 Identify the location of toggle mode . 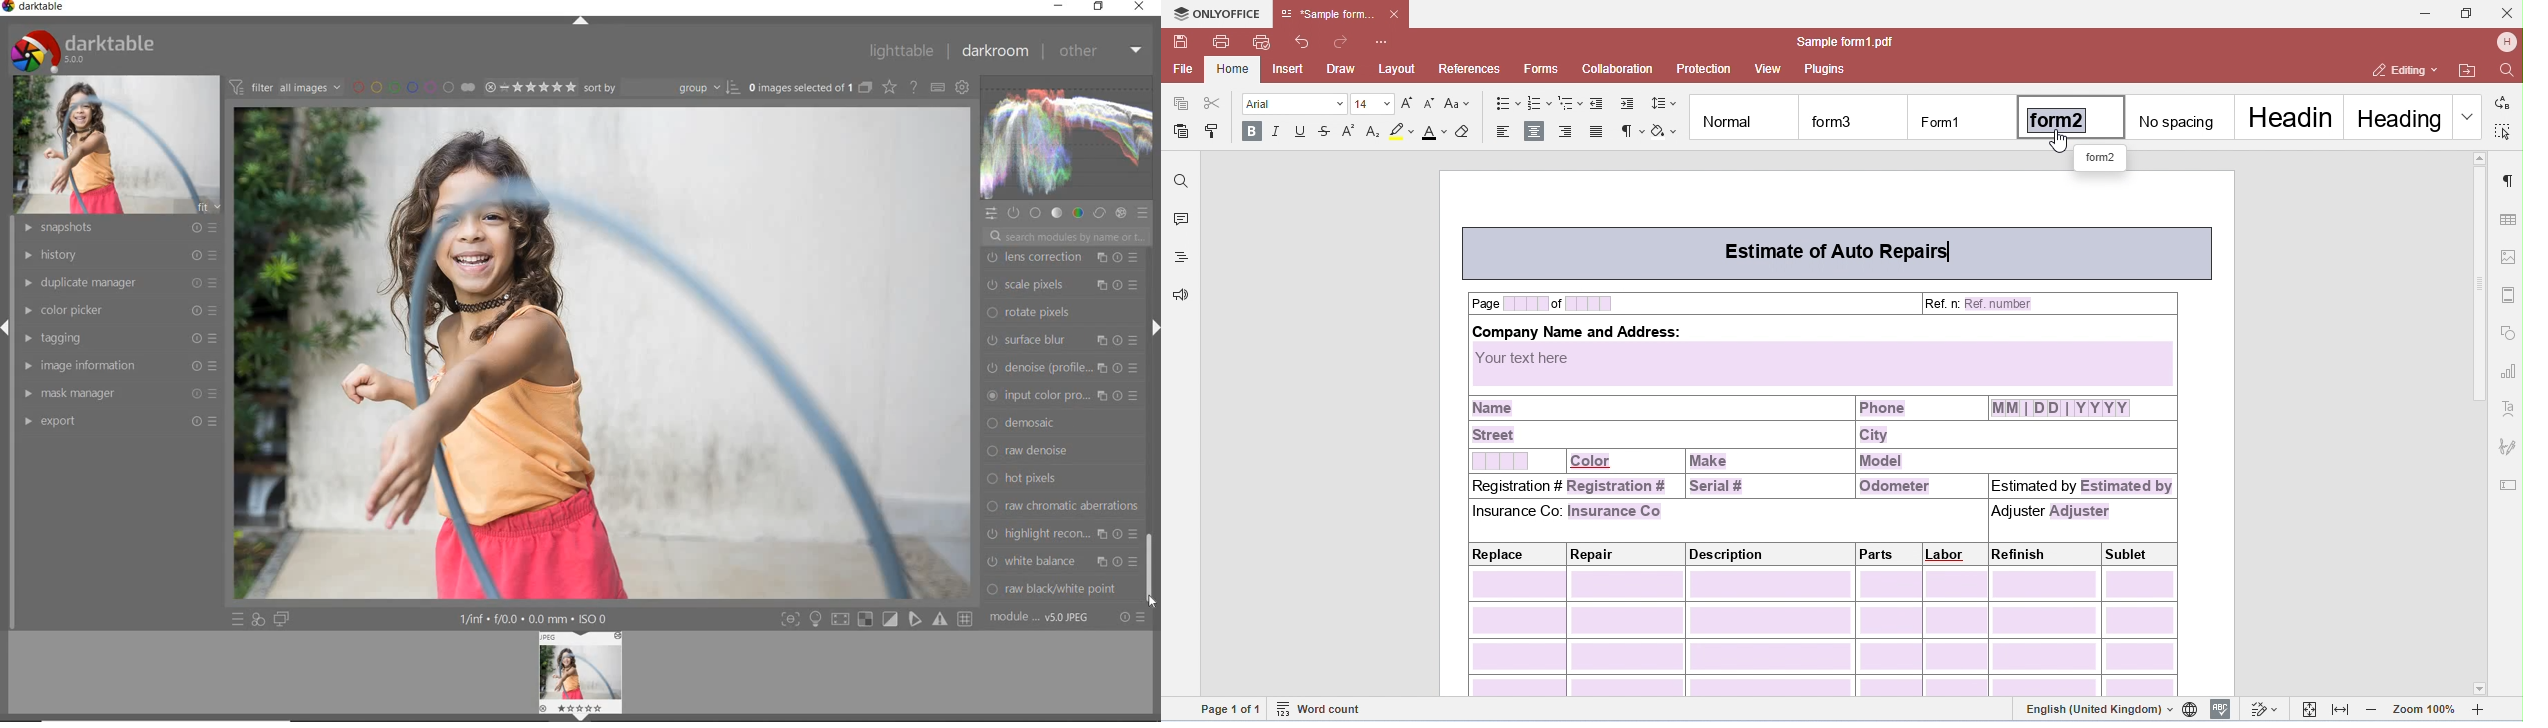
(916, 621).